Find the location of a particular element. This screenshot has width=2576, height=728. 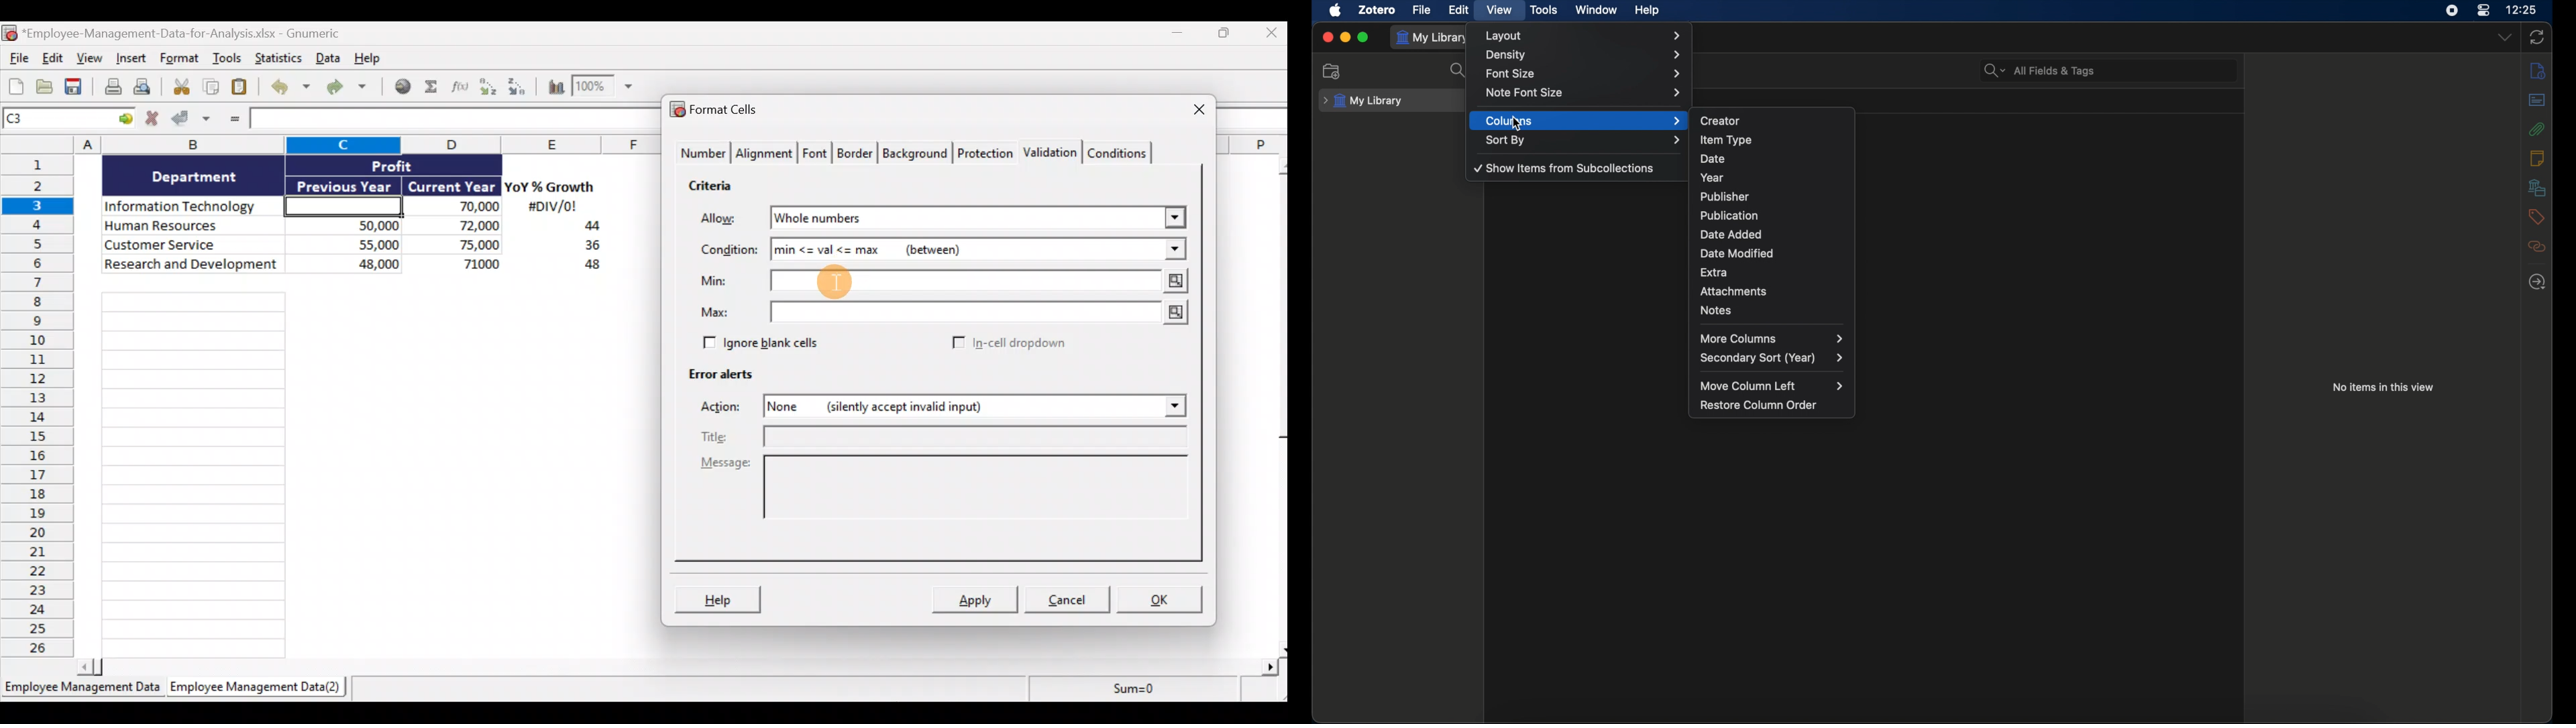

cursor is located at coordinates (1514, 124).